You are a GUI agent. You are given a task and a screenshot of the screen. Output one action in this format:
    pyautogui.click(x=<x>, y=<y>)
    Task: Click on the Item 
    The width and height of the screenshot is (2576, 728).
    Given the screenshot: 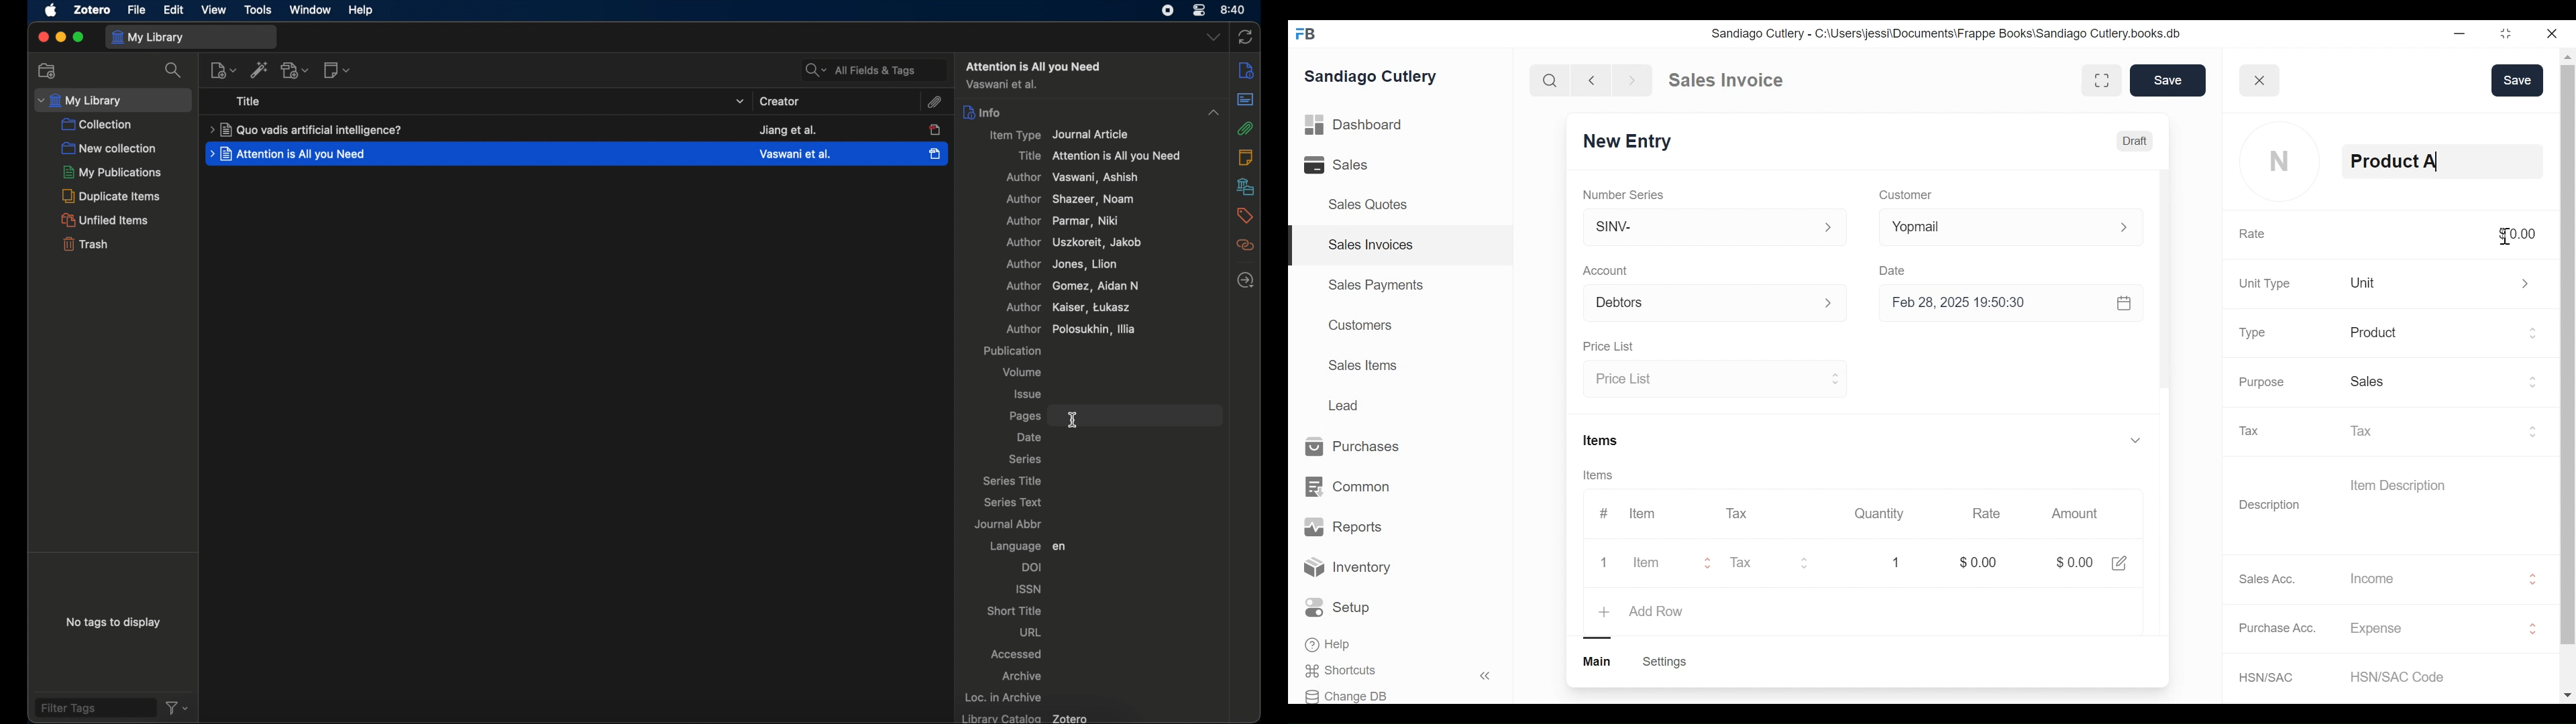 What is the action you would take?
    pyautogui.click(x=1654, y=561)
    